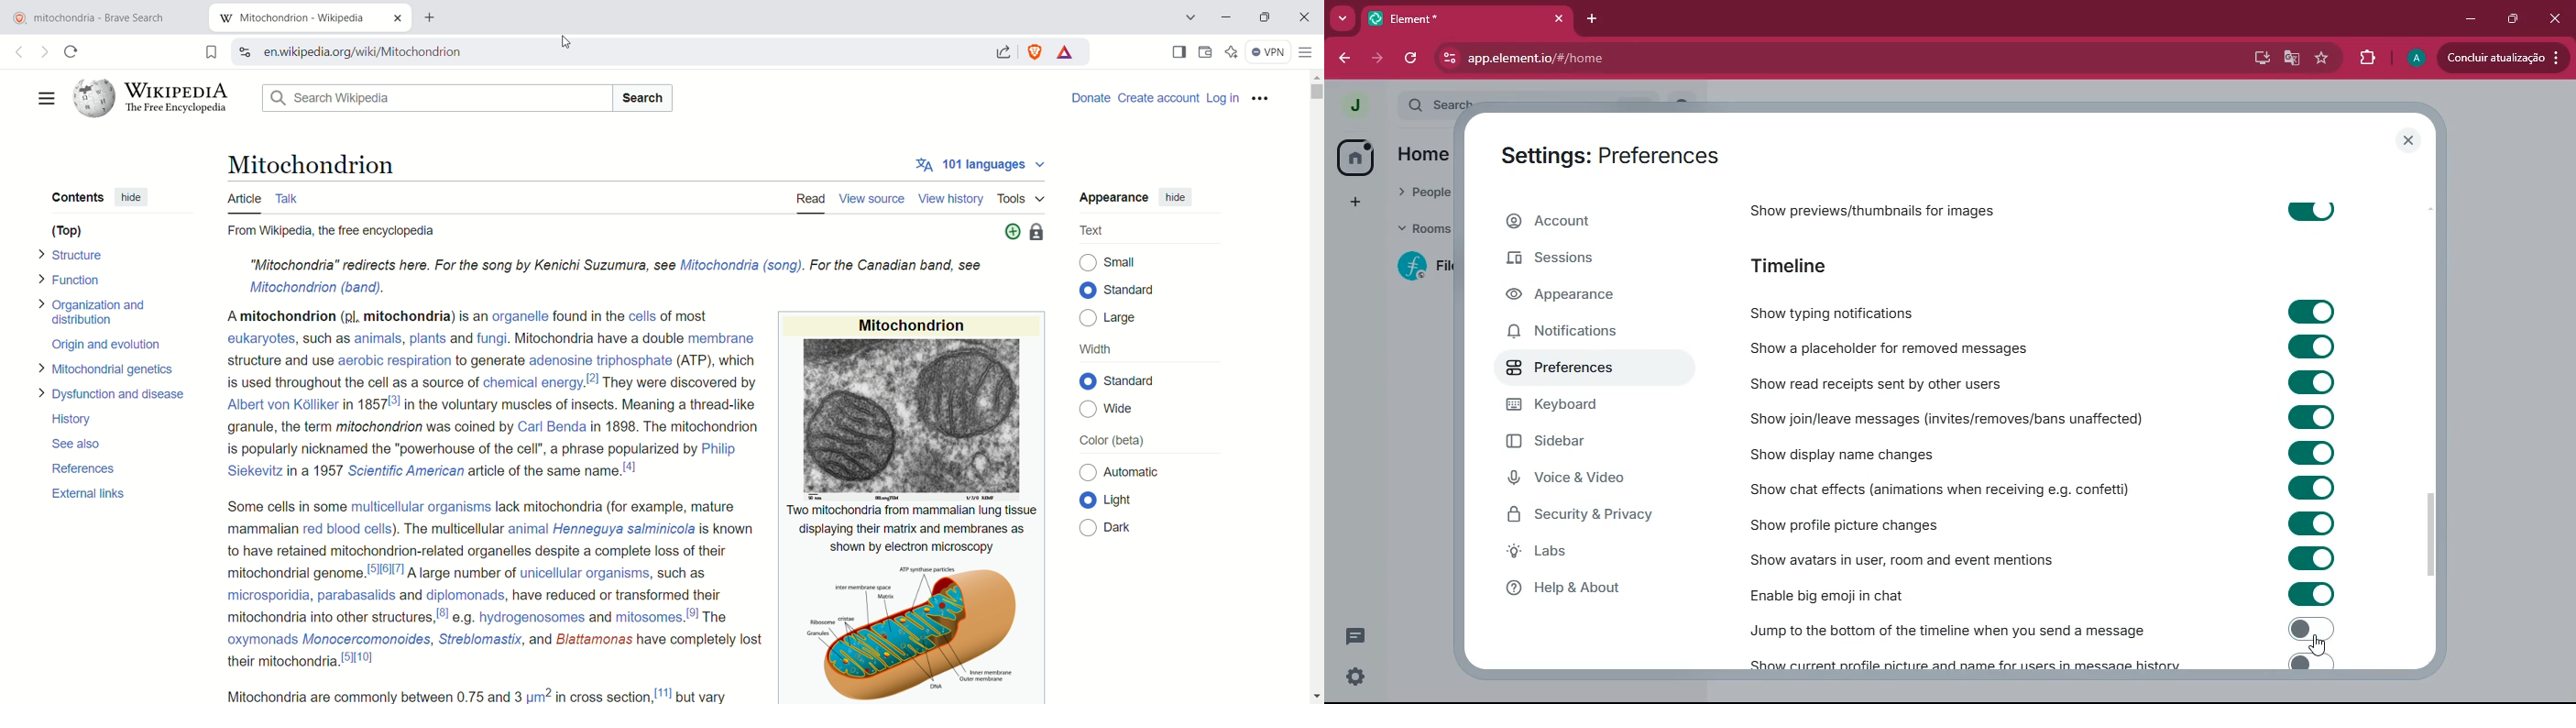  I want to click on security & privacy, so click(1584, 519).